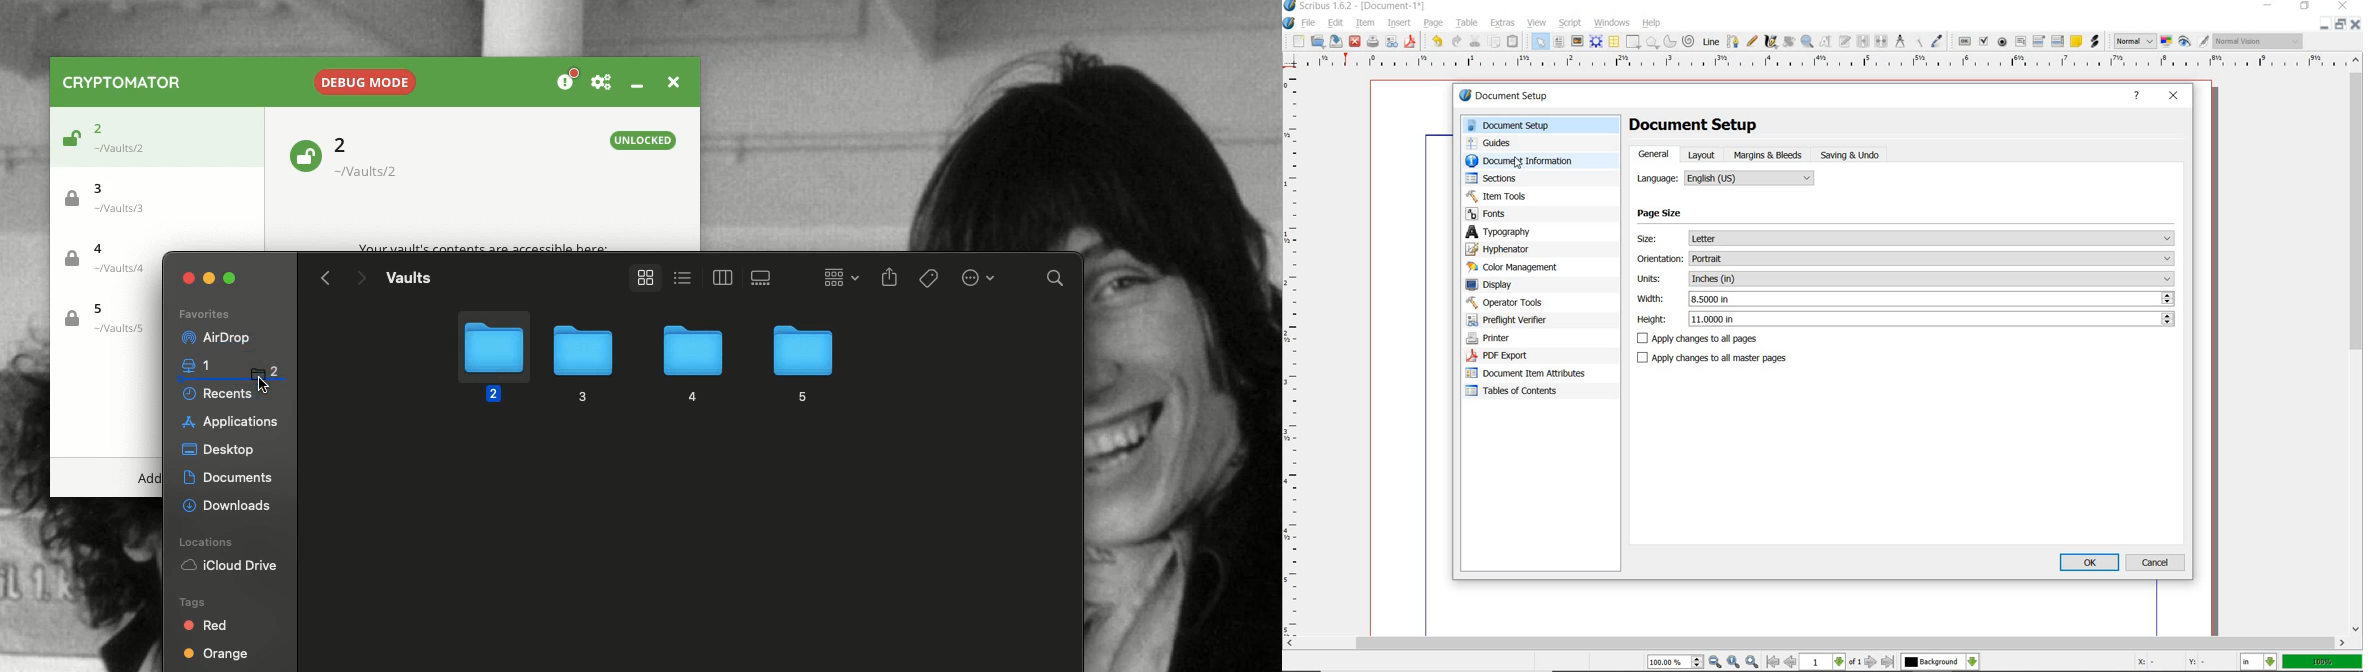  I want to click on Item Tools, so click(1526, 196).